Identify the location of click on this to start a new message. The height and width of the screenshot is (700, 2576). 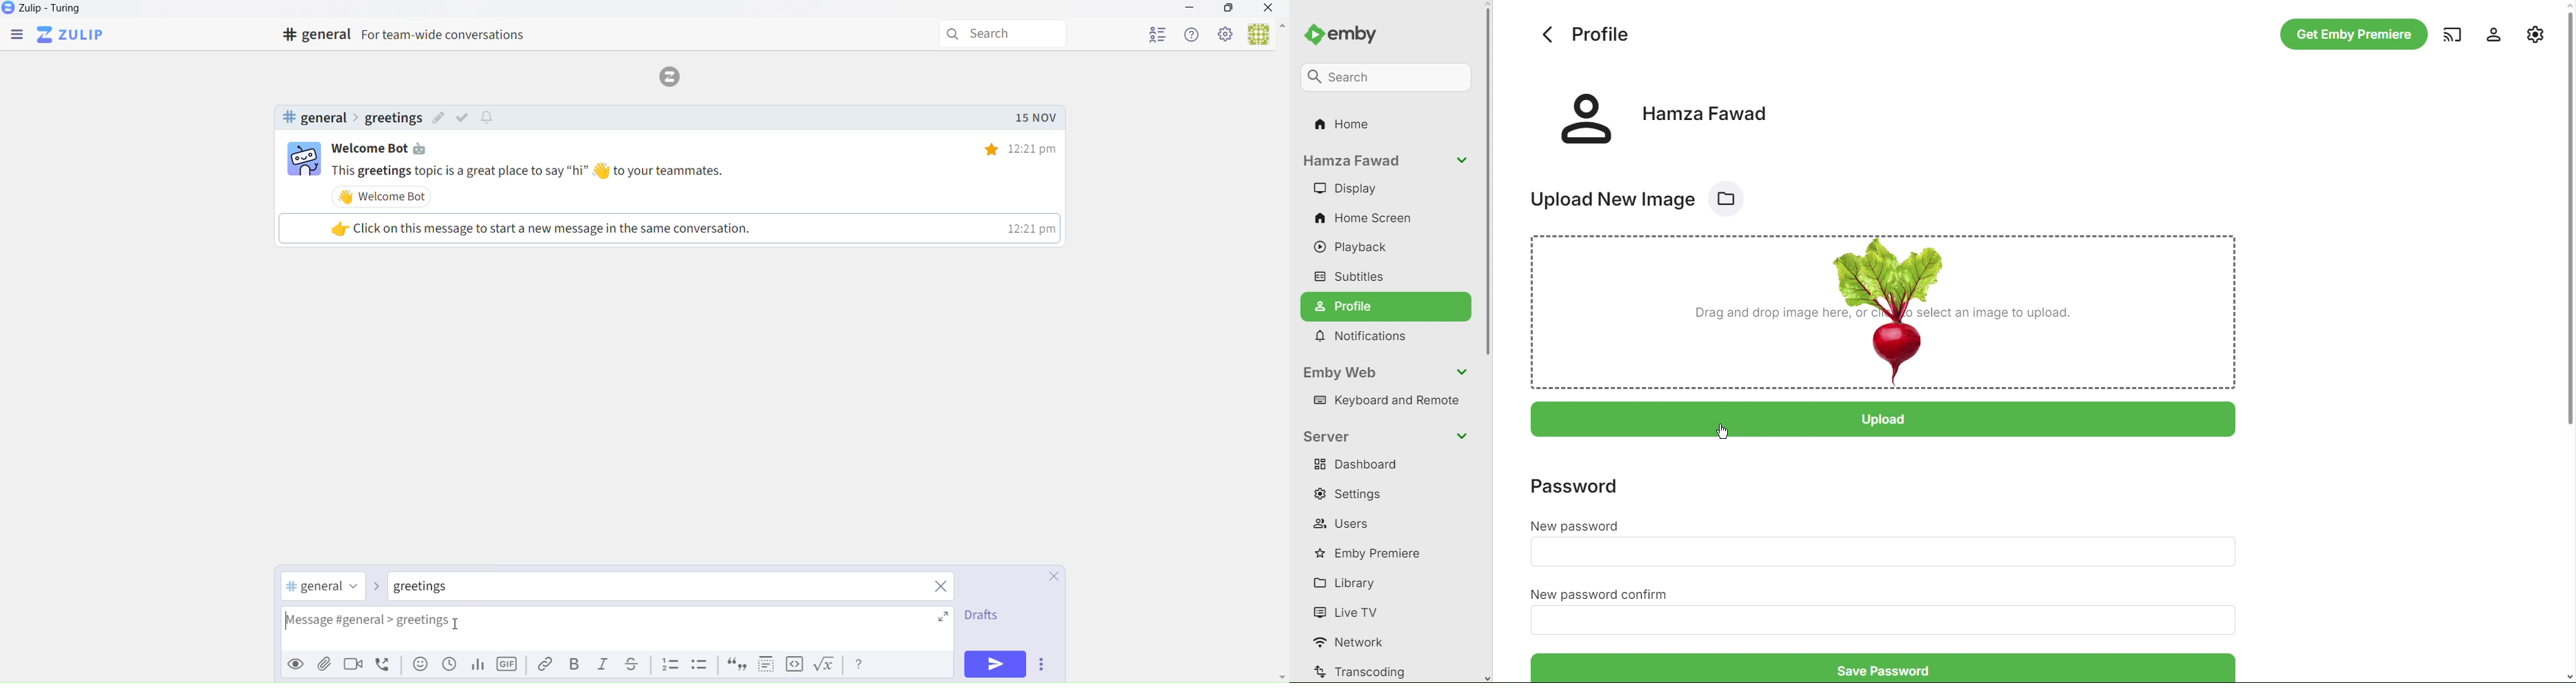
(667, 228).